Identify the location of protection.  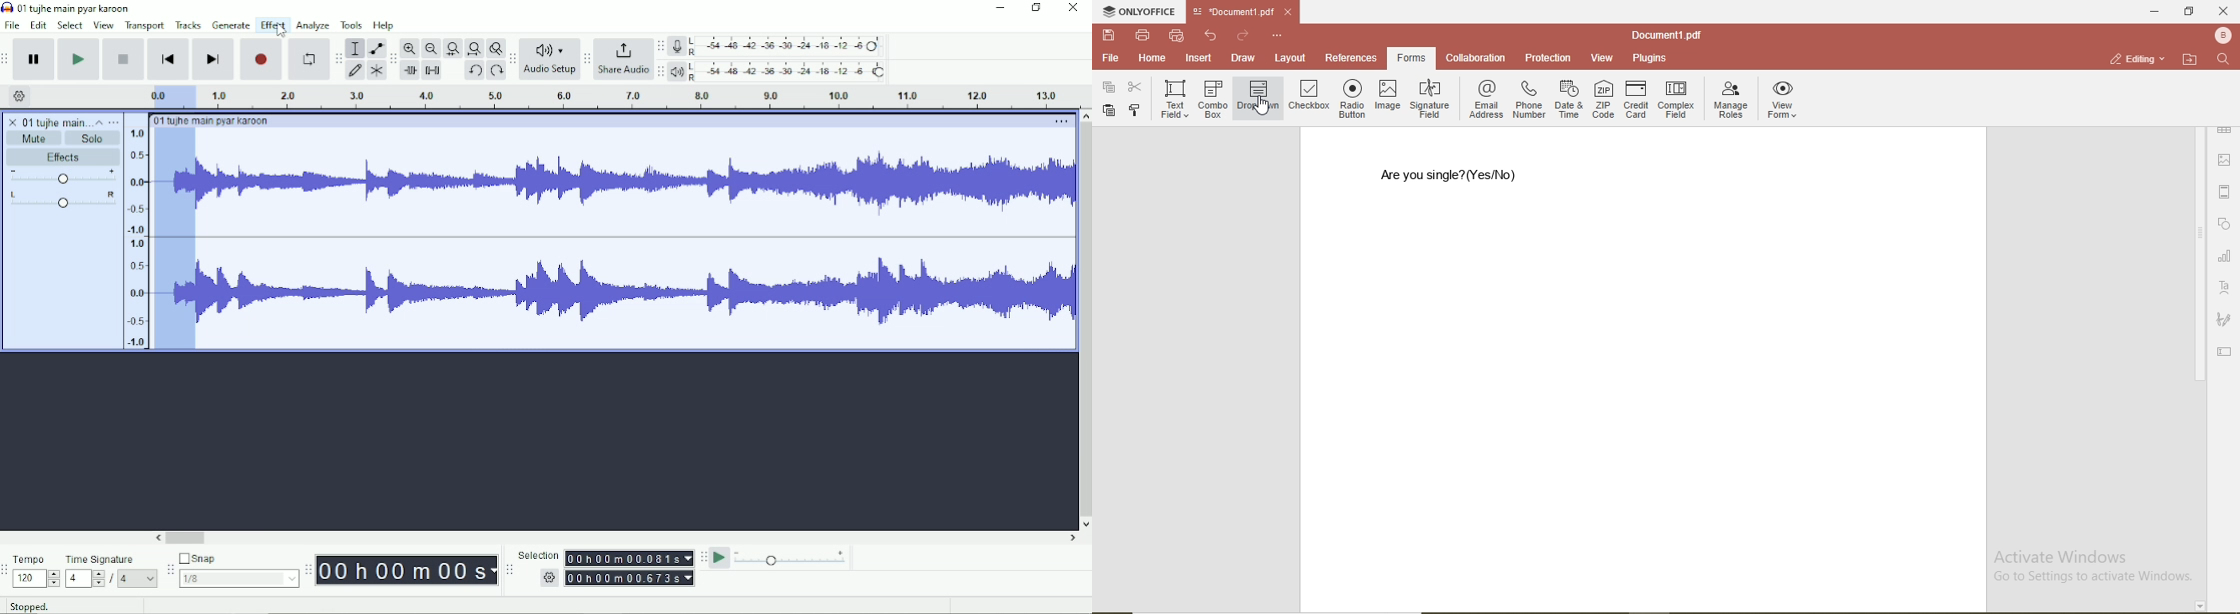
(1550, 57).